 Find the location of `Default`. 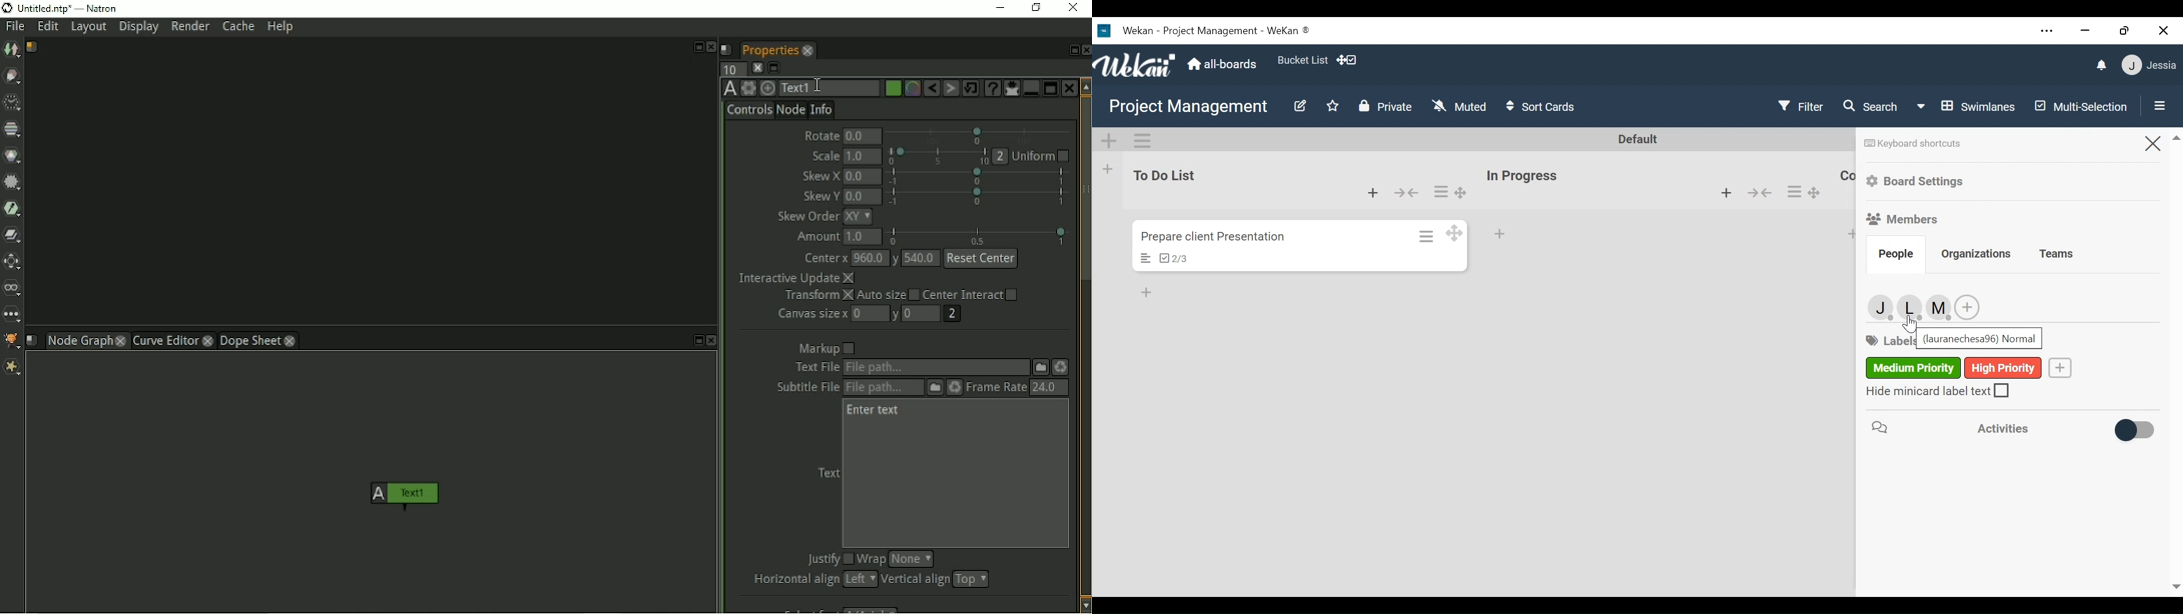

Default is located at coordinates (1639, 139).